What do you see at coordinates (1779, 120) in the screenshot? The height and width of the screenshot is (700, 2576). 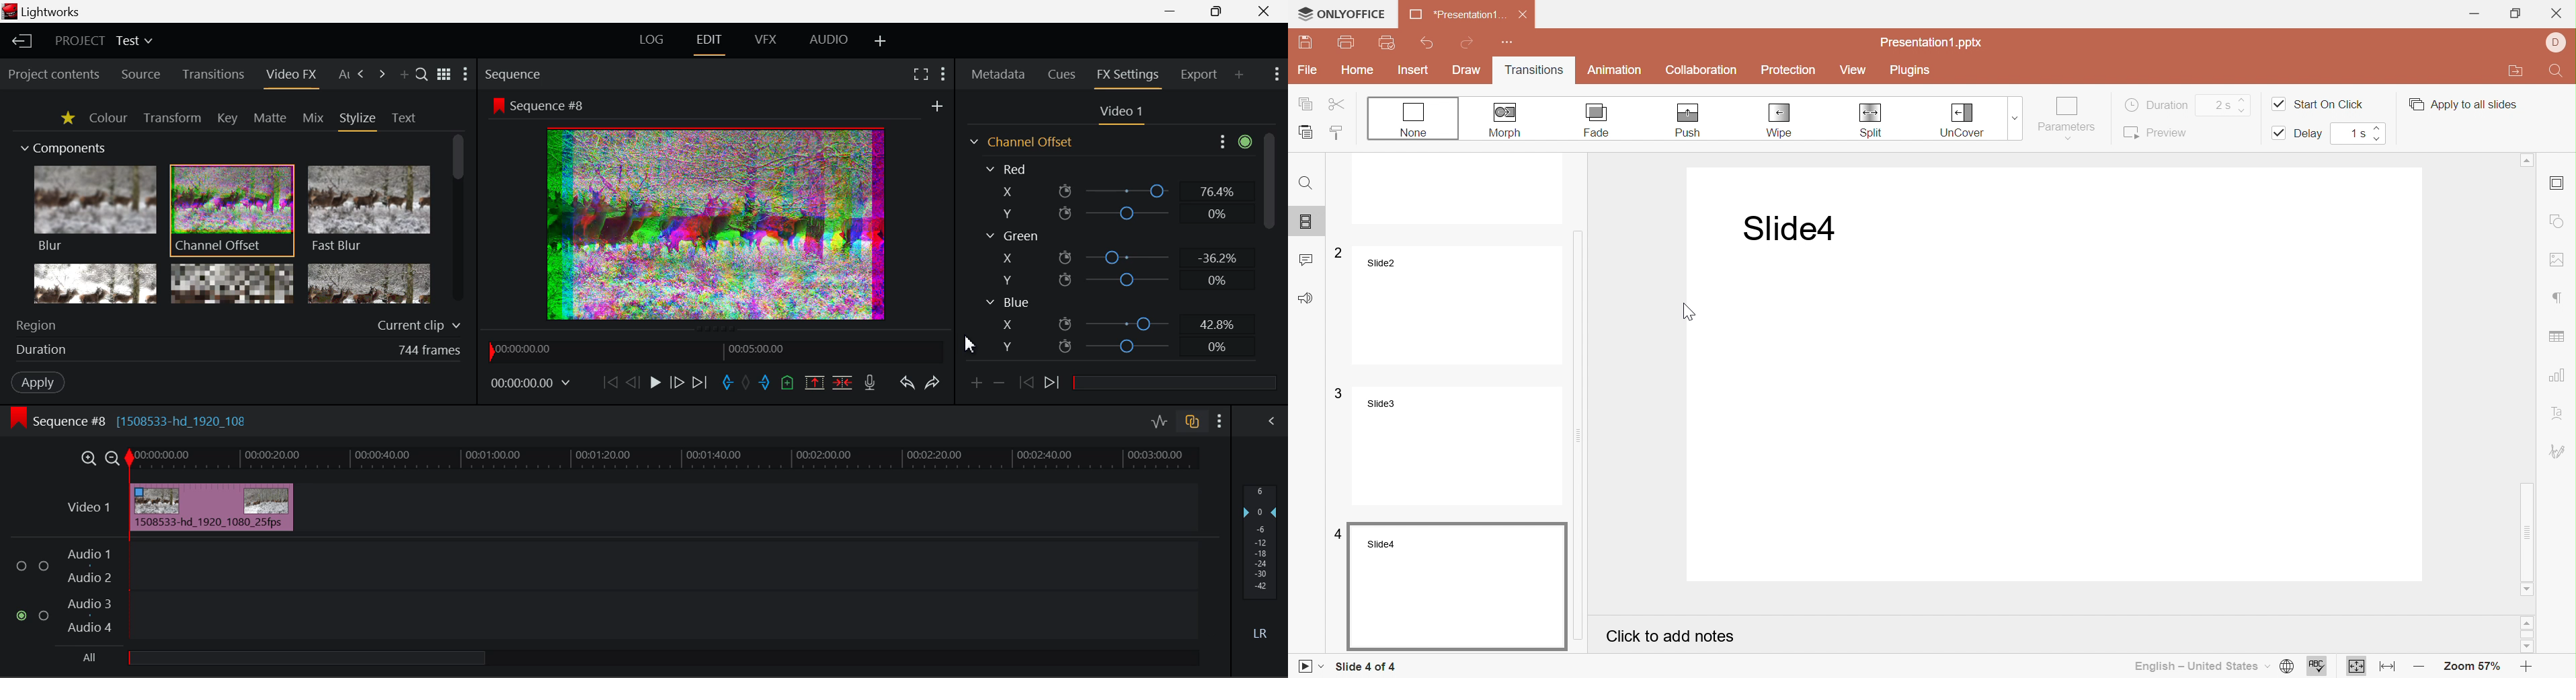 I see `Wipe` at bounding box center [1779, 120].